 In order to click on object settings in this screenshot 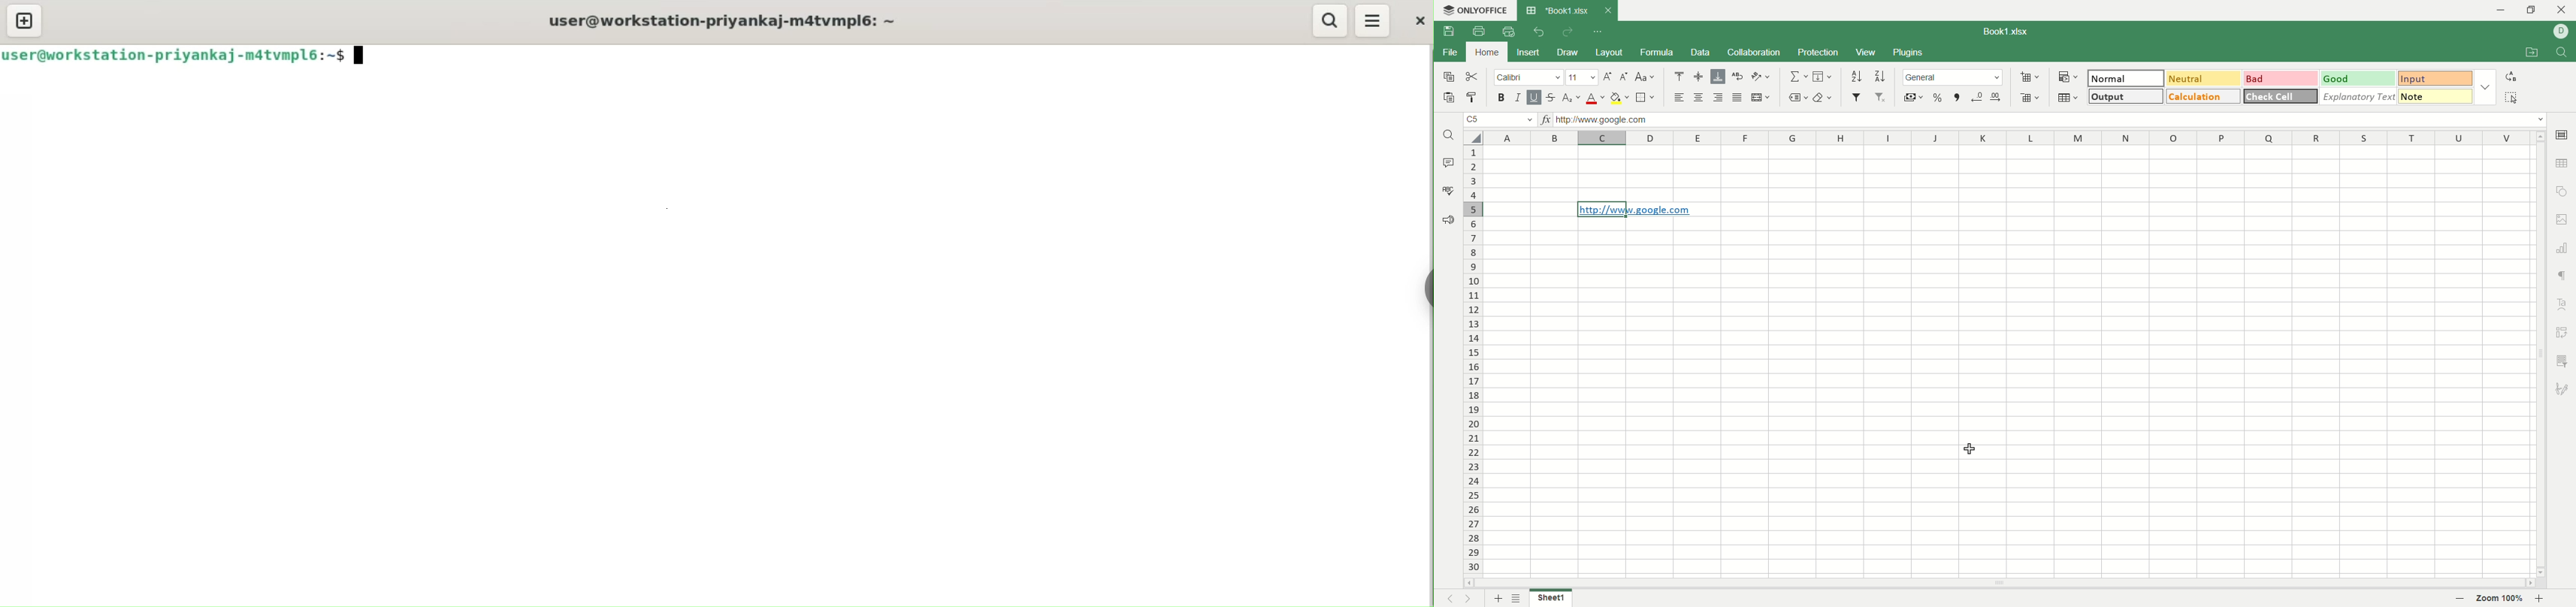, I will do `click(2562, 193)`.